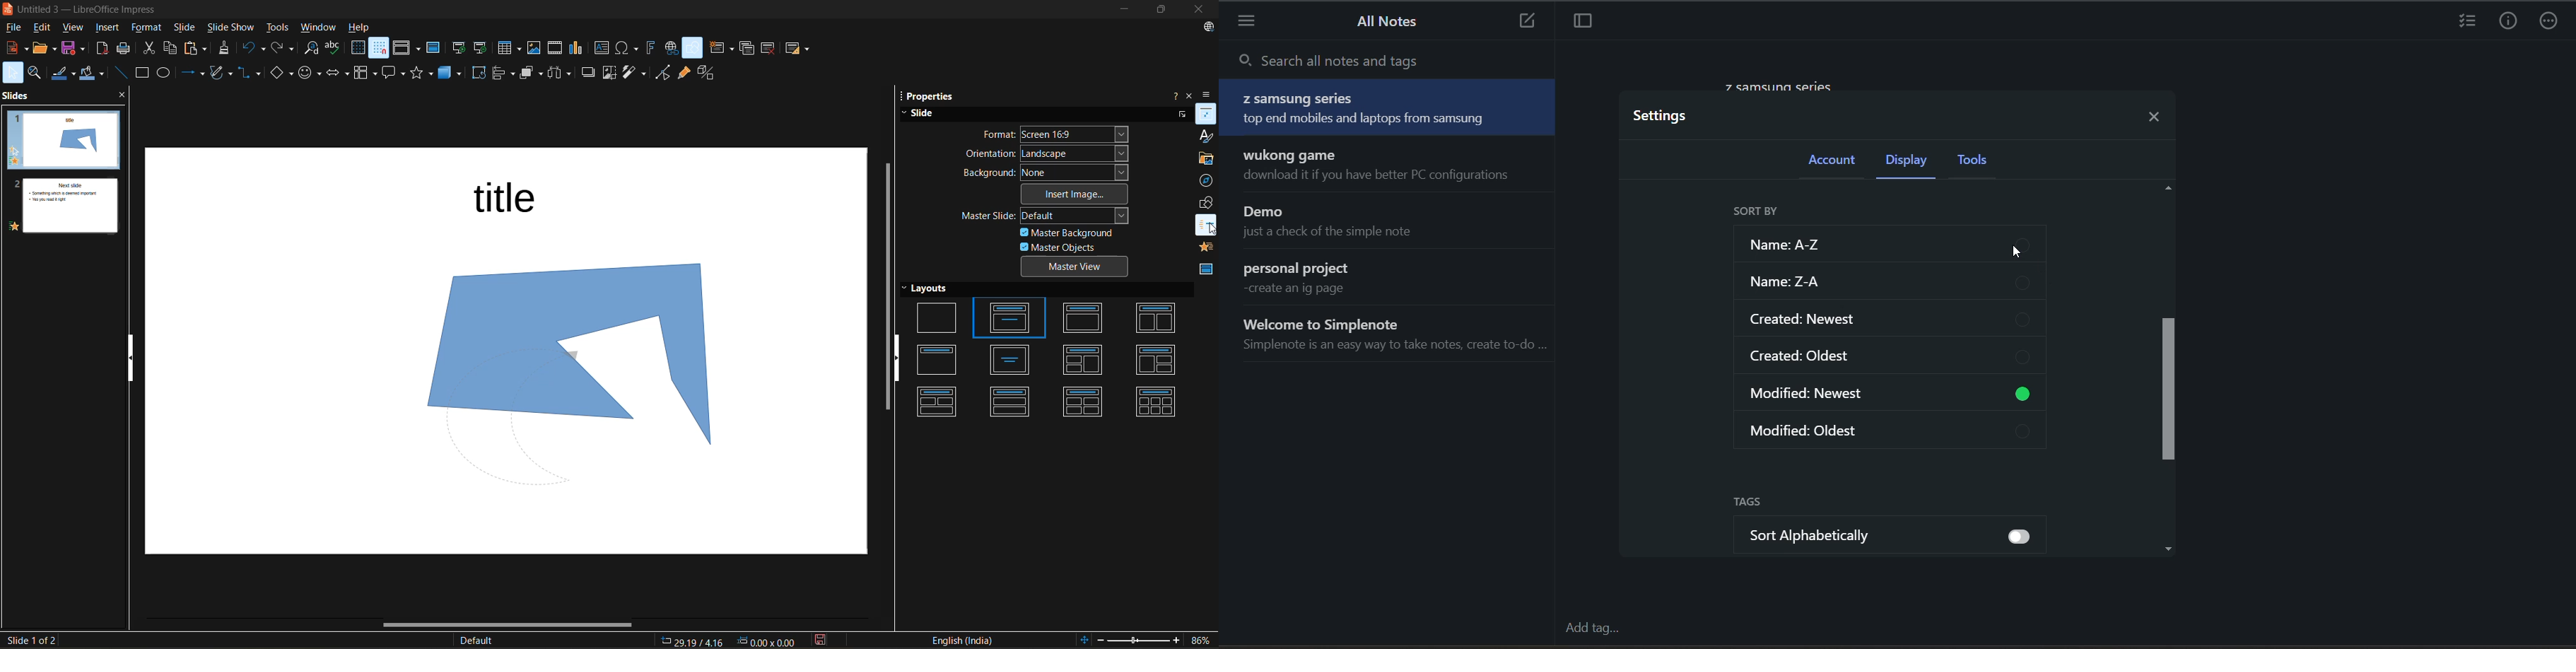 This screenshot has width=2576, height=672. What do you see at coordinates (1393, 223) in the screenshot?
I see `Demo
just a check of the simple note` at bounding box center [1393, 223].